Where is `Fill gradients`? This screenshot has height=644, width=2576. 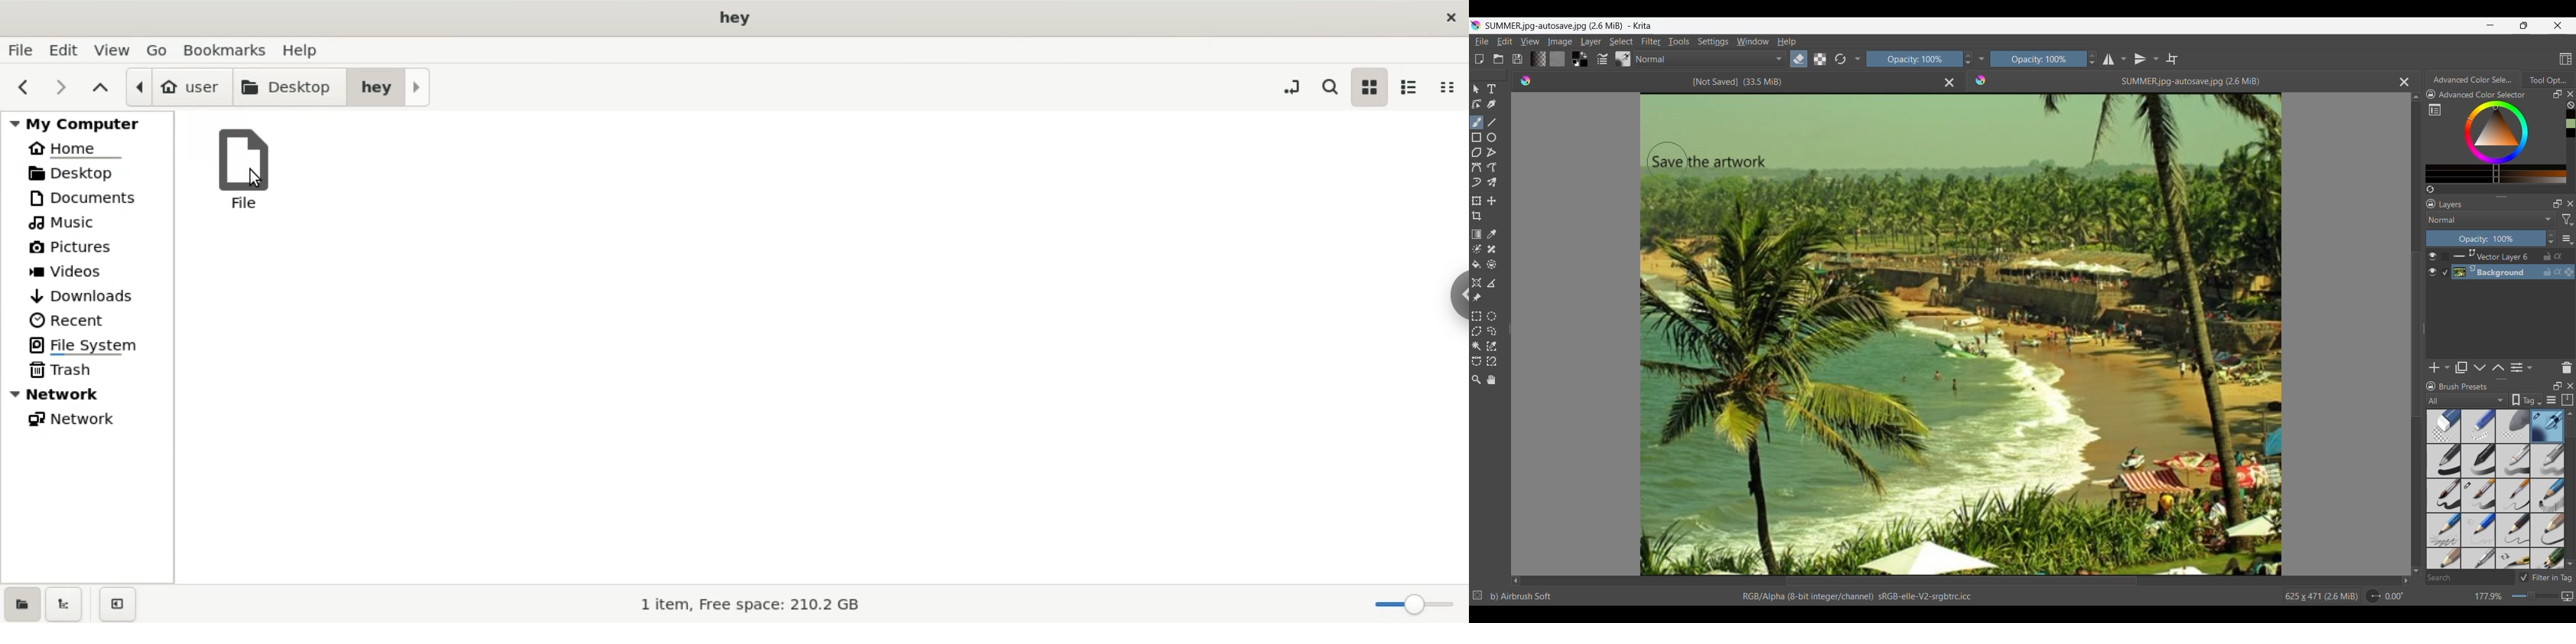
Fill gradients is located at coordinates (1538, 59).